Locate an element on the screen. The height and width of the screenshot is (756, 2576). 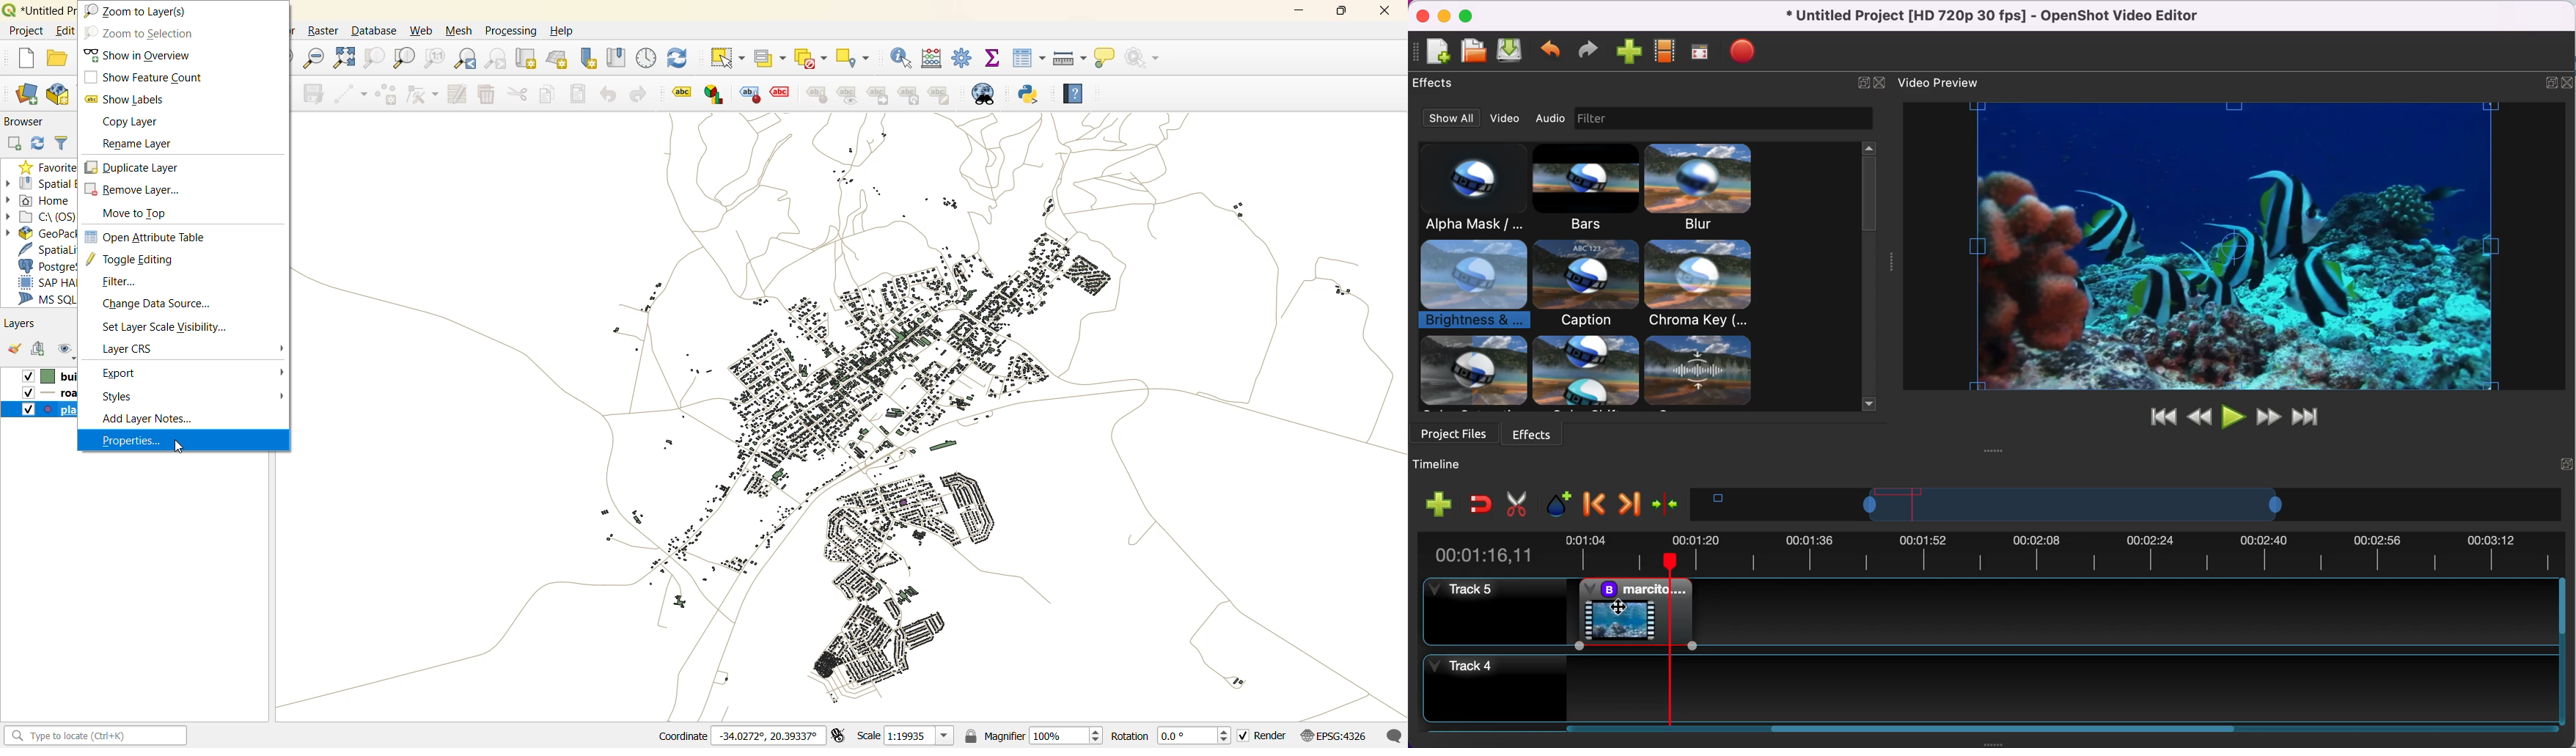
cut is located at coordinates (1514, 502).